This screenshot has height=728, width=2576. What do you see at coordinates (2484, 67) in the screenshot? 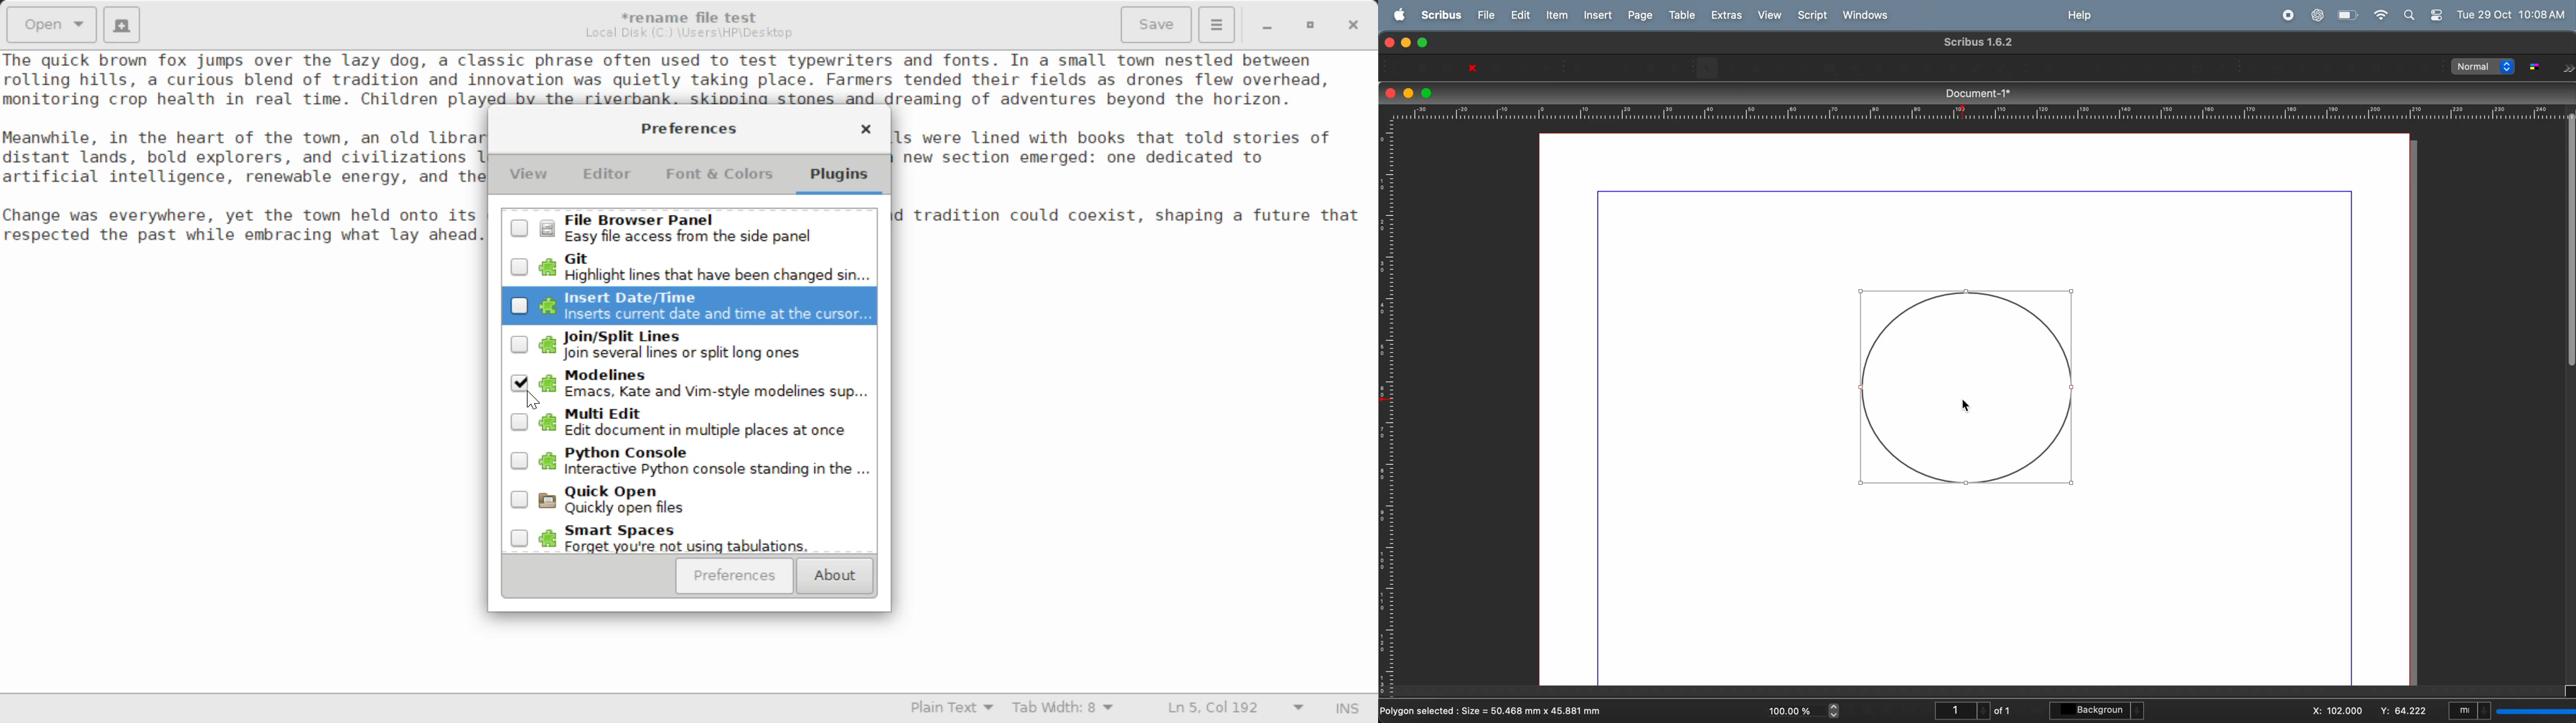
I see `select image preview` at bounding box center [2484, 67].